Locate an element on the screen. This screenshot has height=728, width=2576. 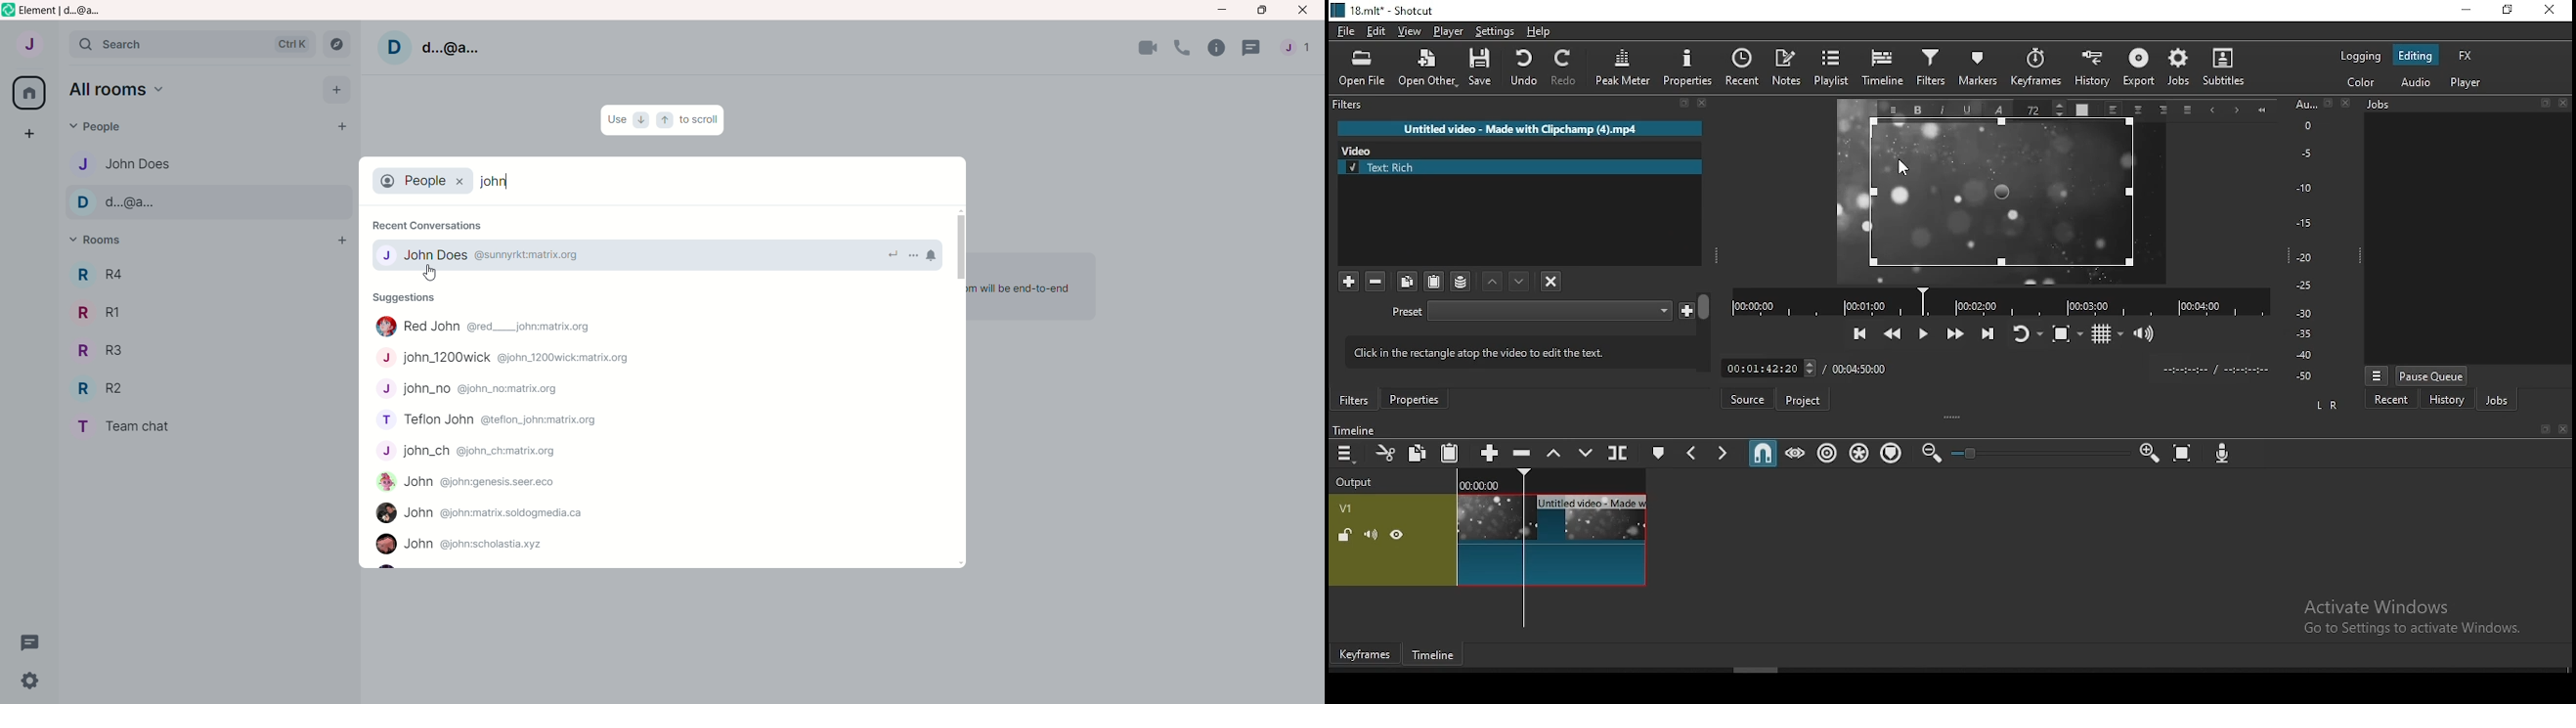
thread is located at coordinates (31, 643).